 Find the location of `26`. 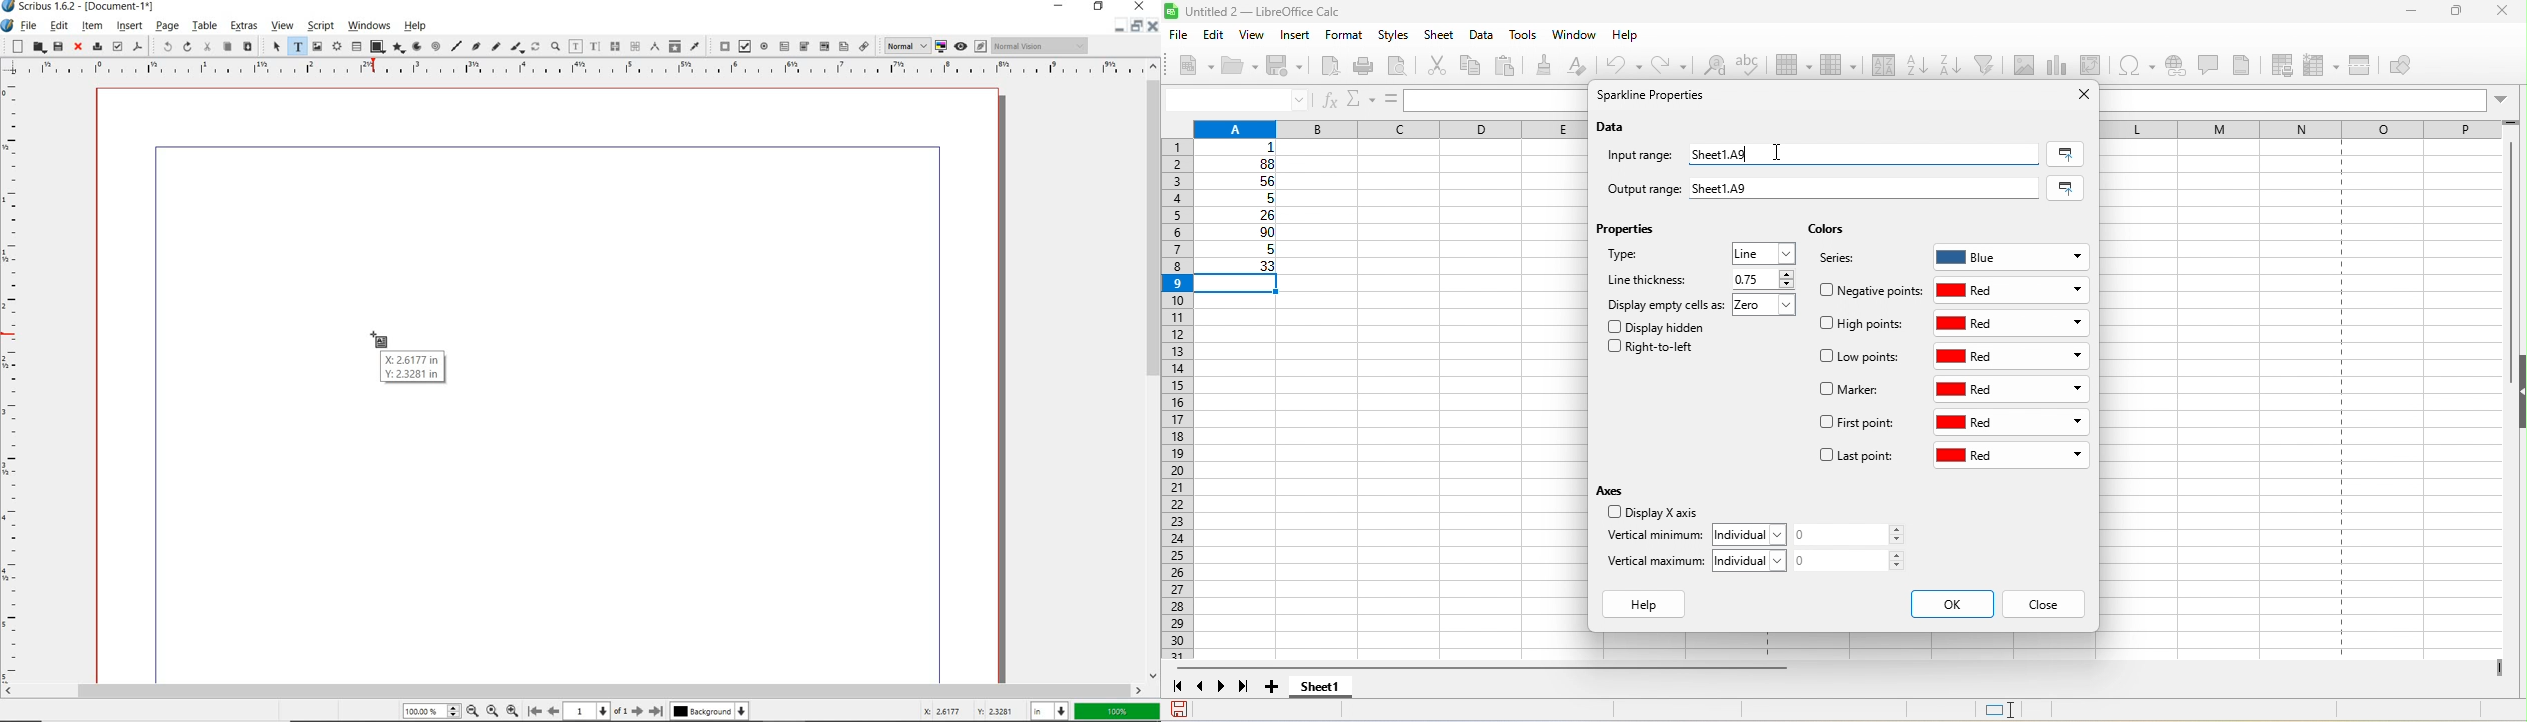

26 is located at coordinates (1240, 216).